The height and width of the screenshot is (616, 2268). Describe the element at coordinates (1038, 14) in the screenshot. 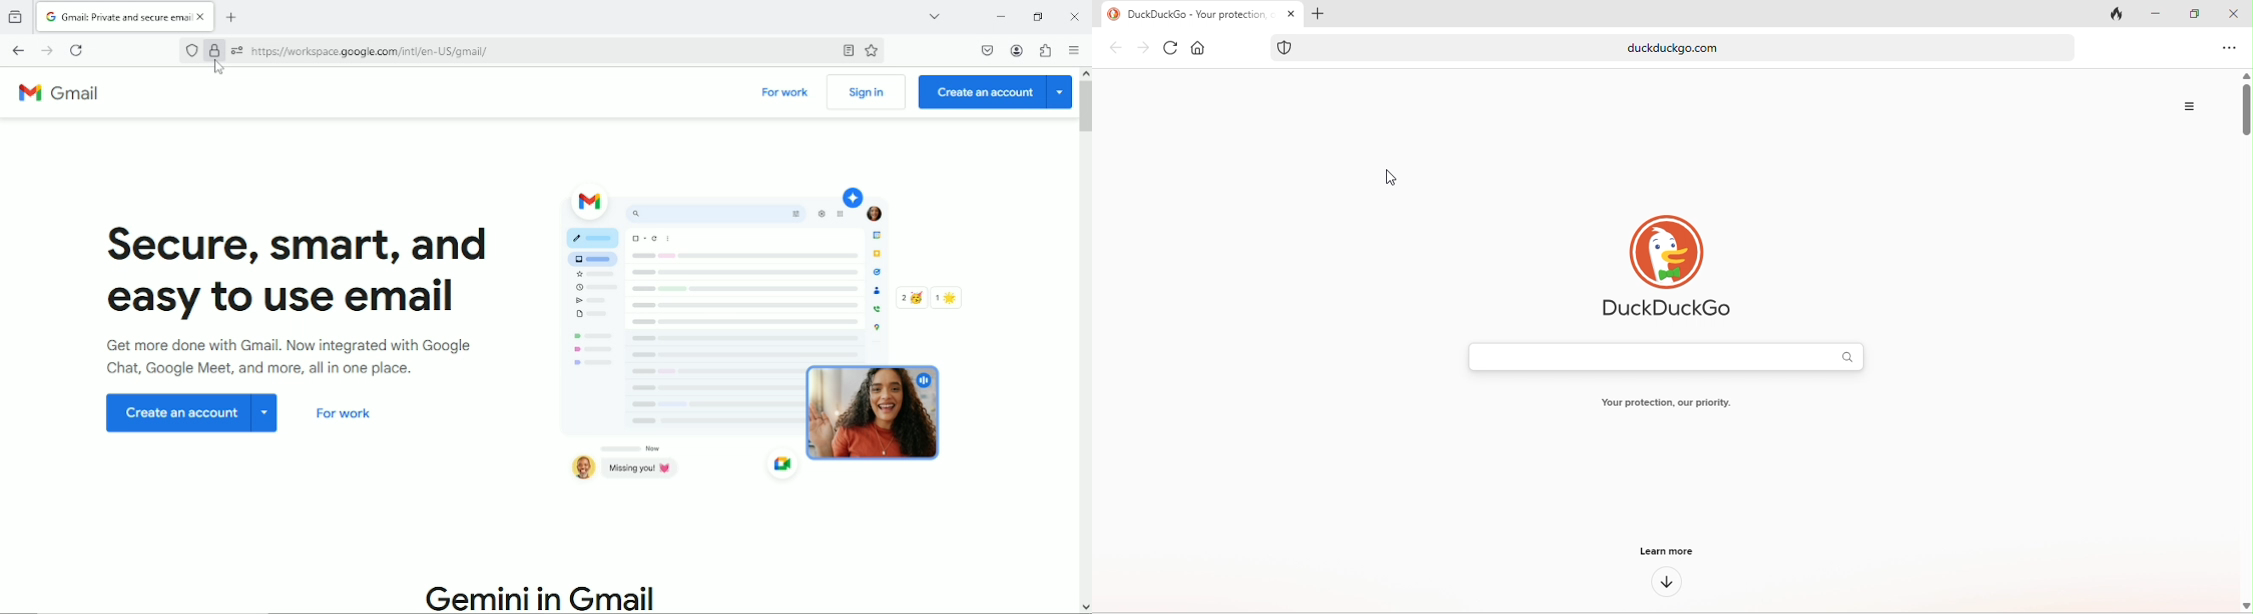

I see `restore down` at that location.